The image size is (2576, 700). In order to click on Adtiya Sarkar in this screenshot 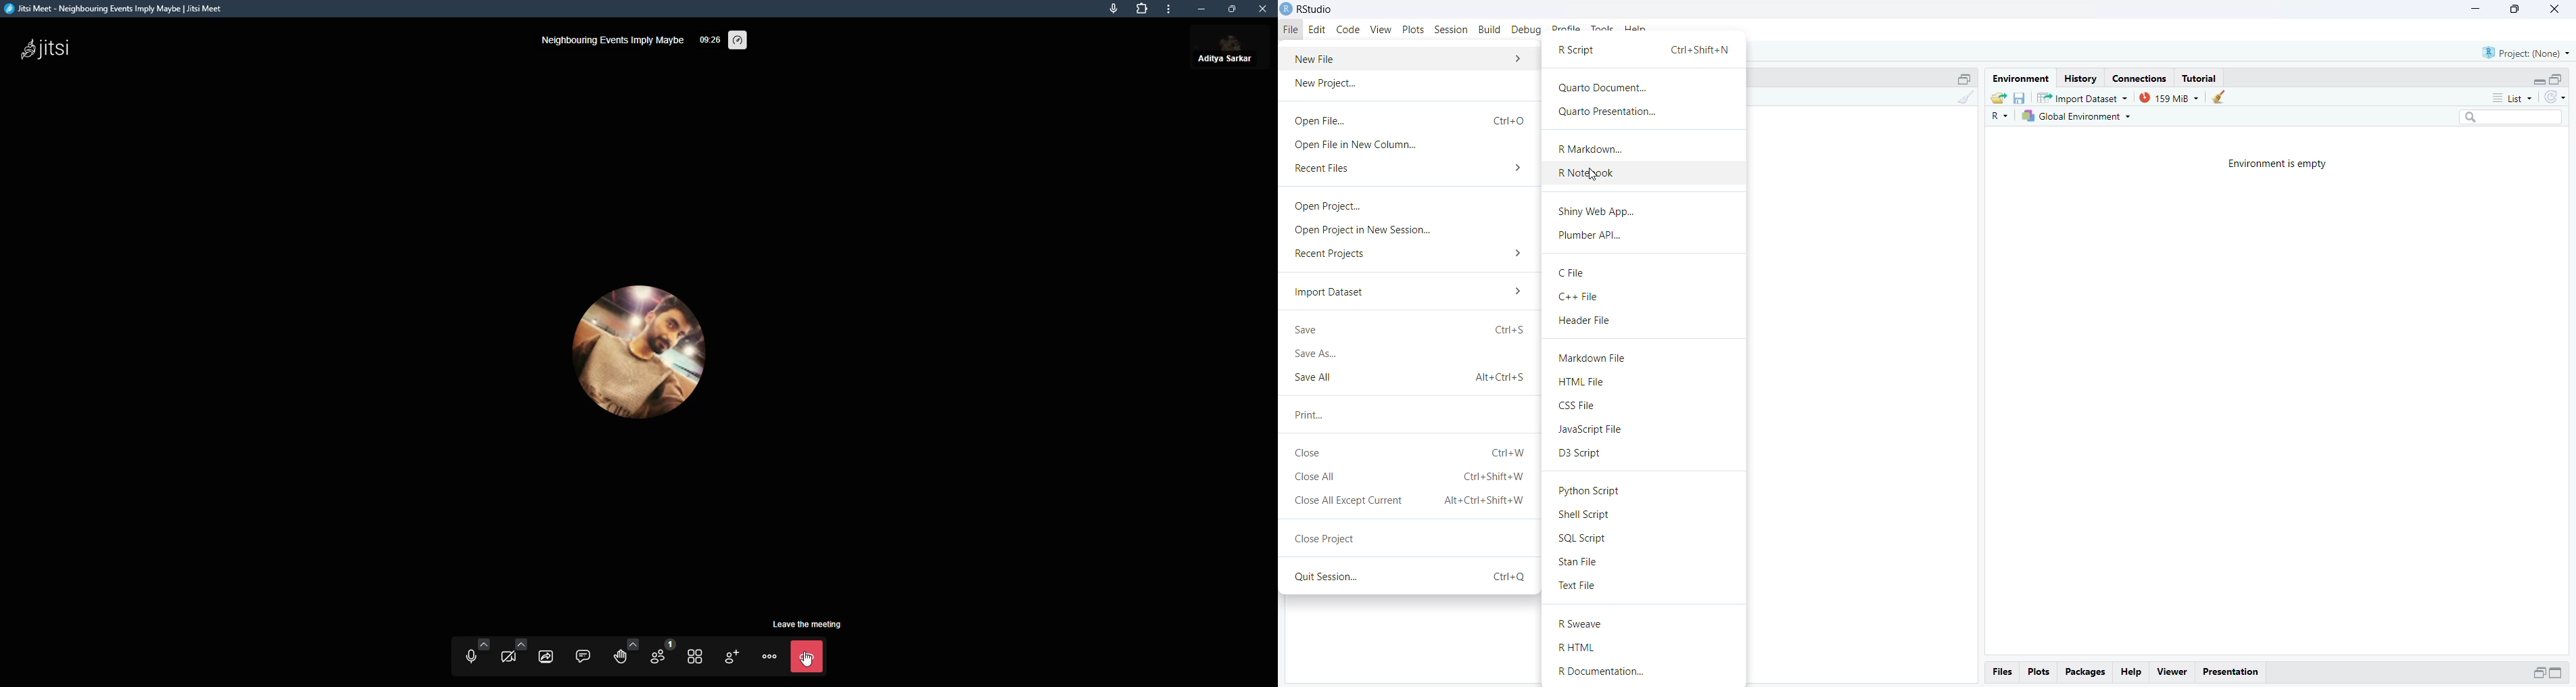, I will do `click(1231, 49)`.